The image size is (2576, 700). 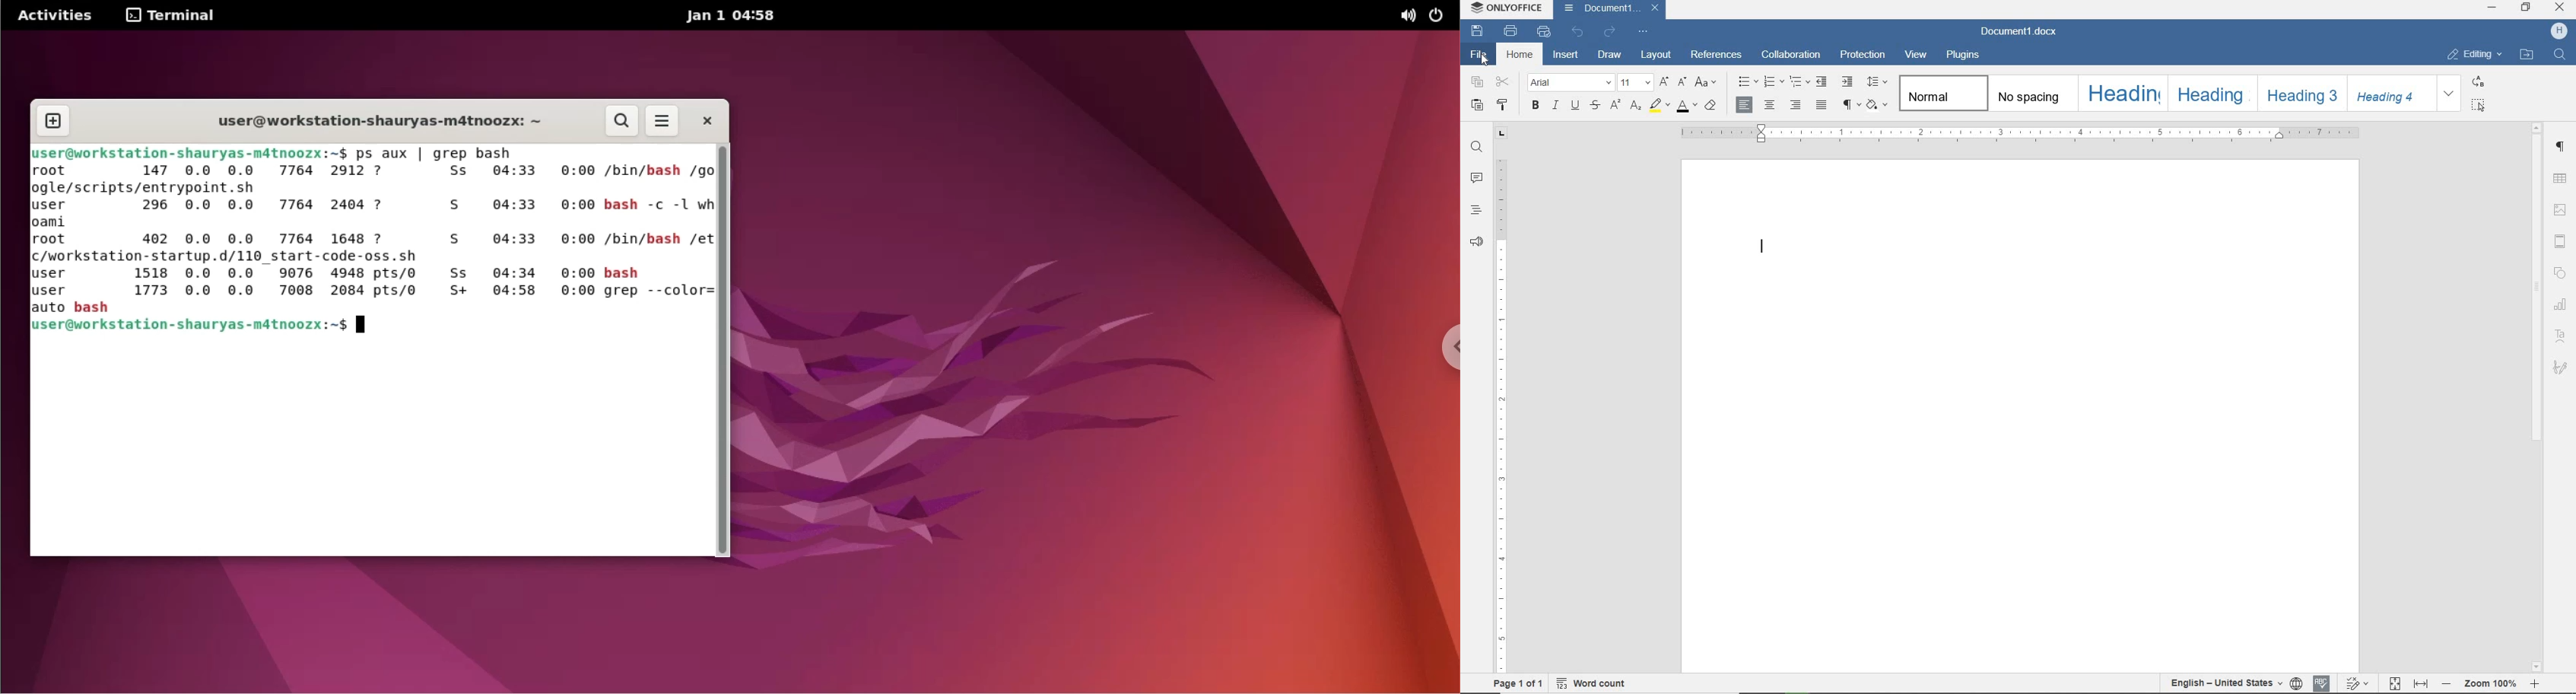 What do you see at coordinates (2535, 397) in the screenshot?
I see `scrollbar` at bounding box center [2535, 397].